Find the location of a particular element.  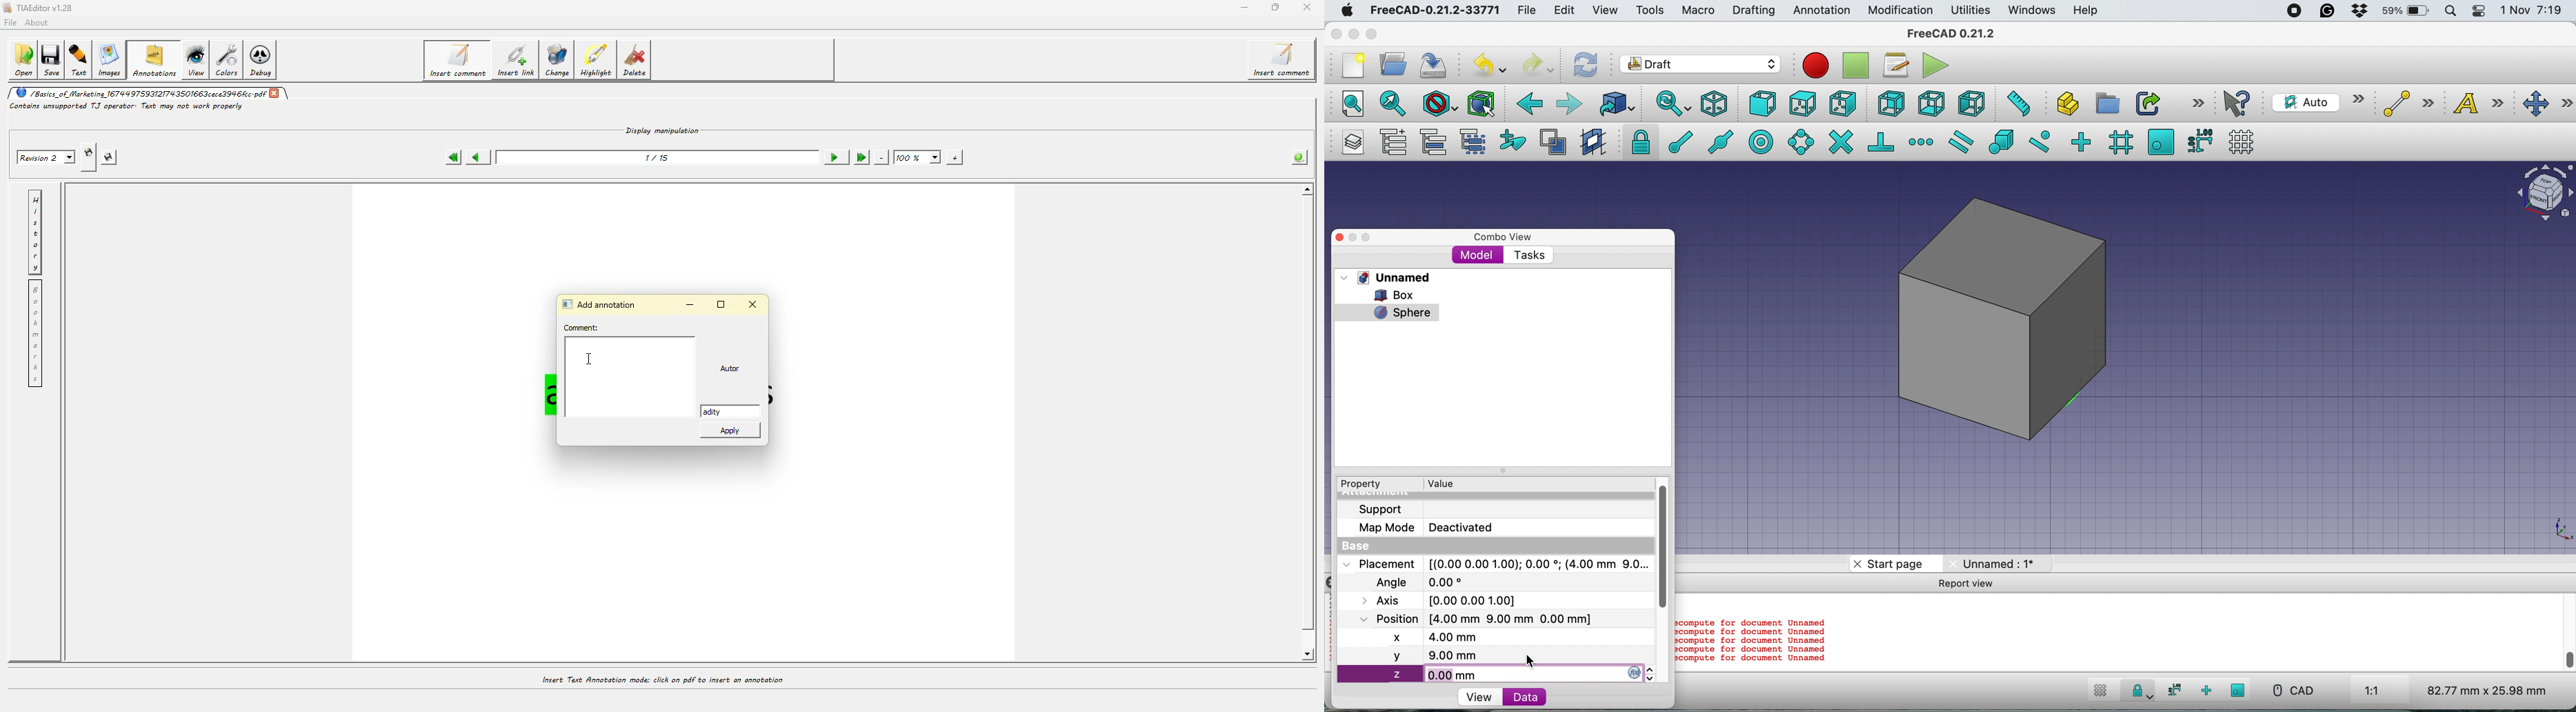

base is located at coordinates (1359, 547).